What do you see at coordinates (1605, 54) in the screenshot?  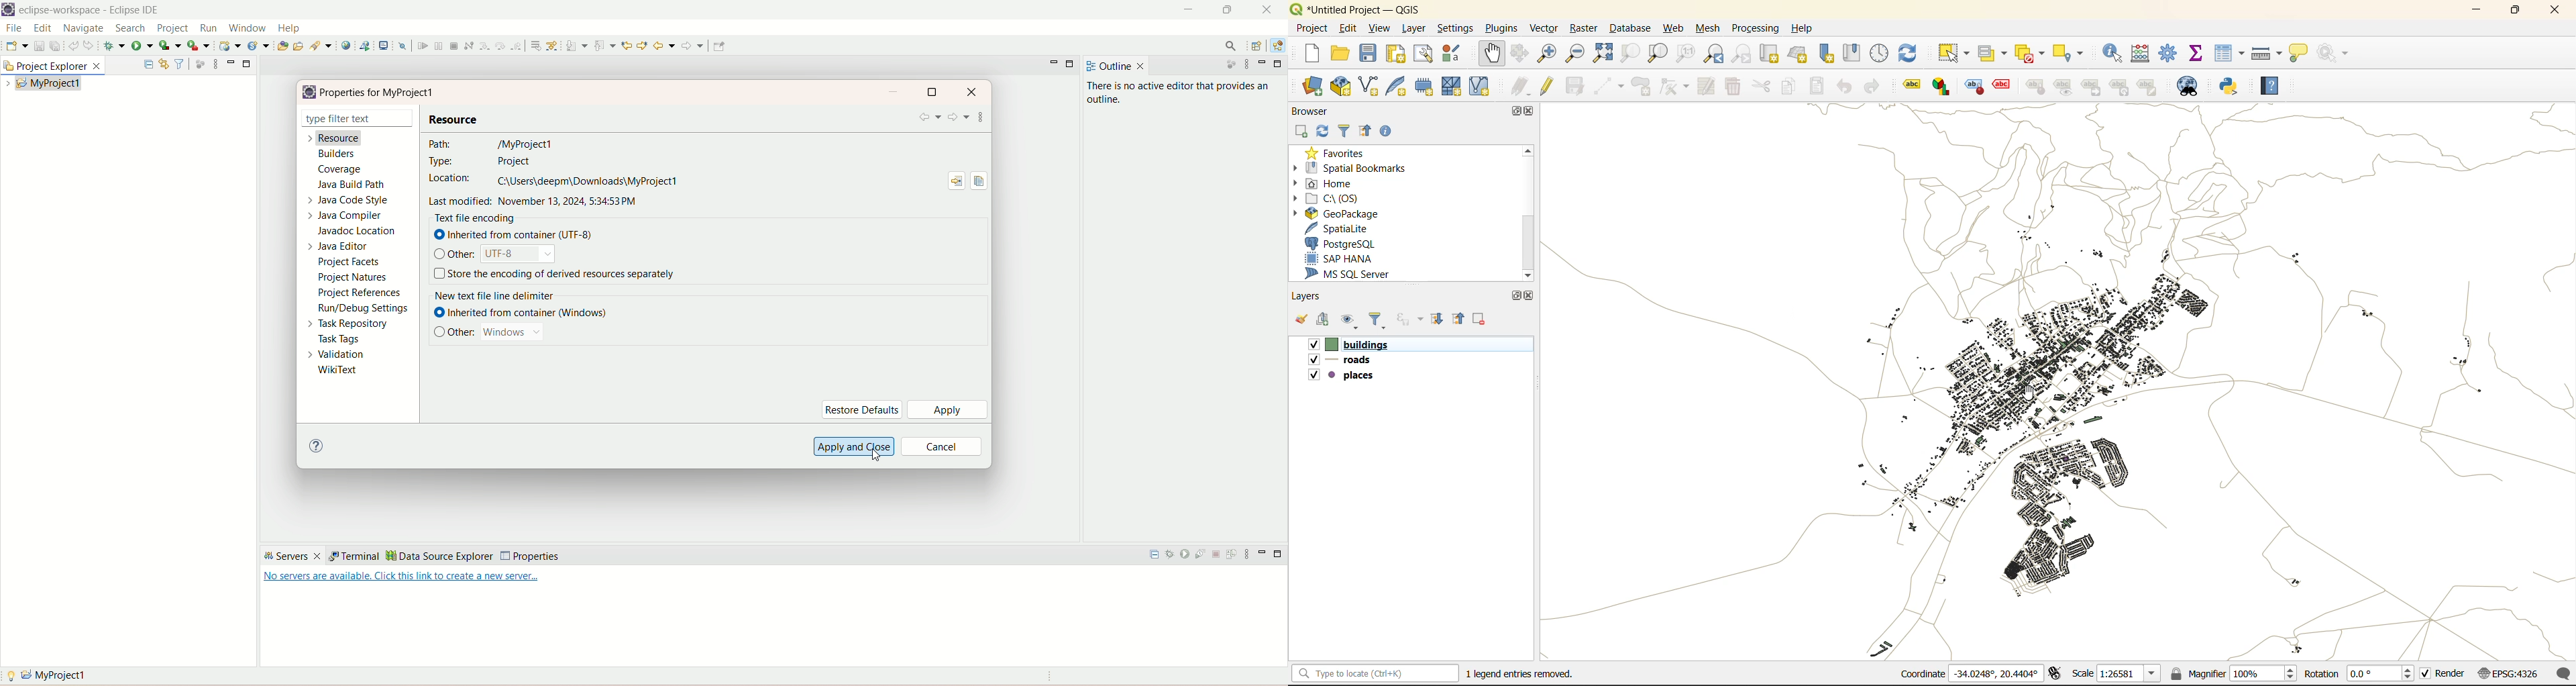 I see `zoom full` at bounding box center [1605, 54].